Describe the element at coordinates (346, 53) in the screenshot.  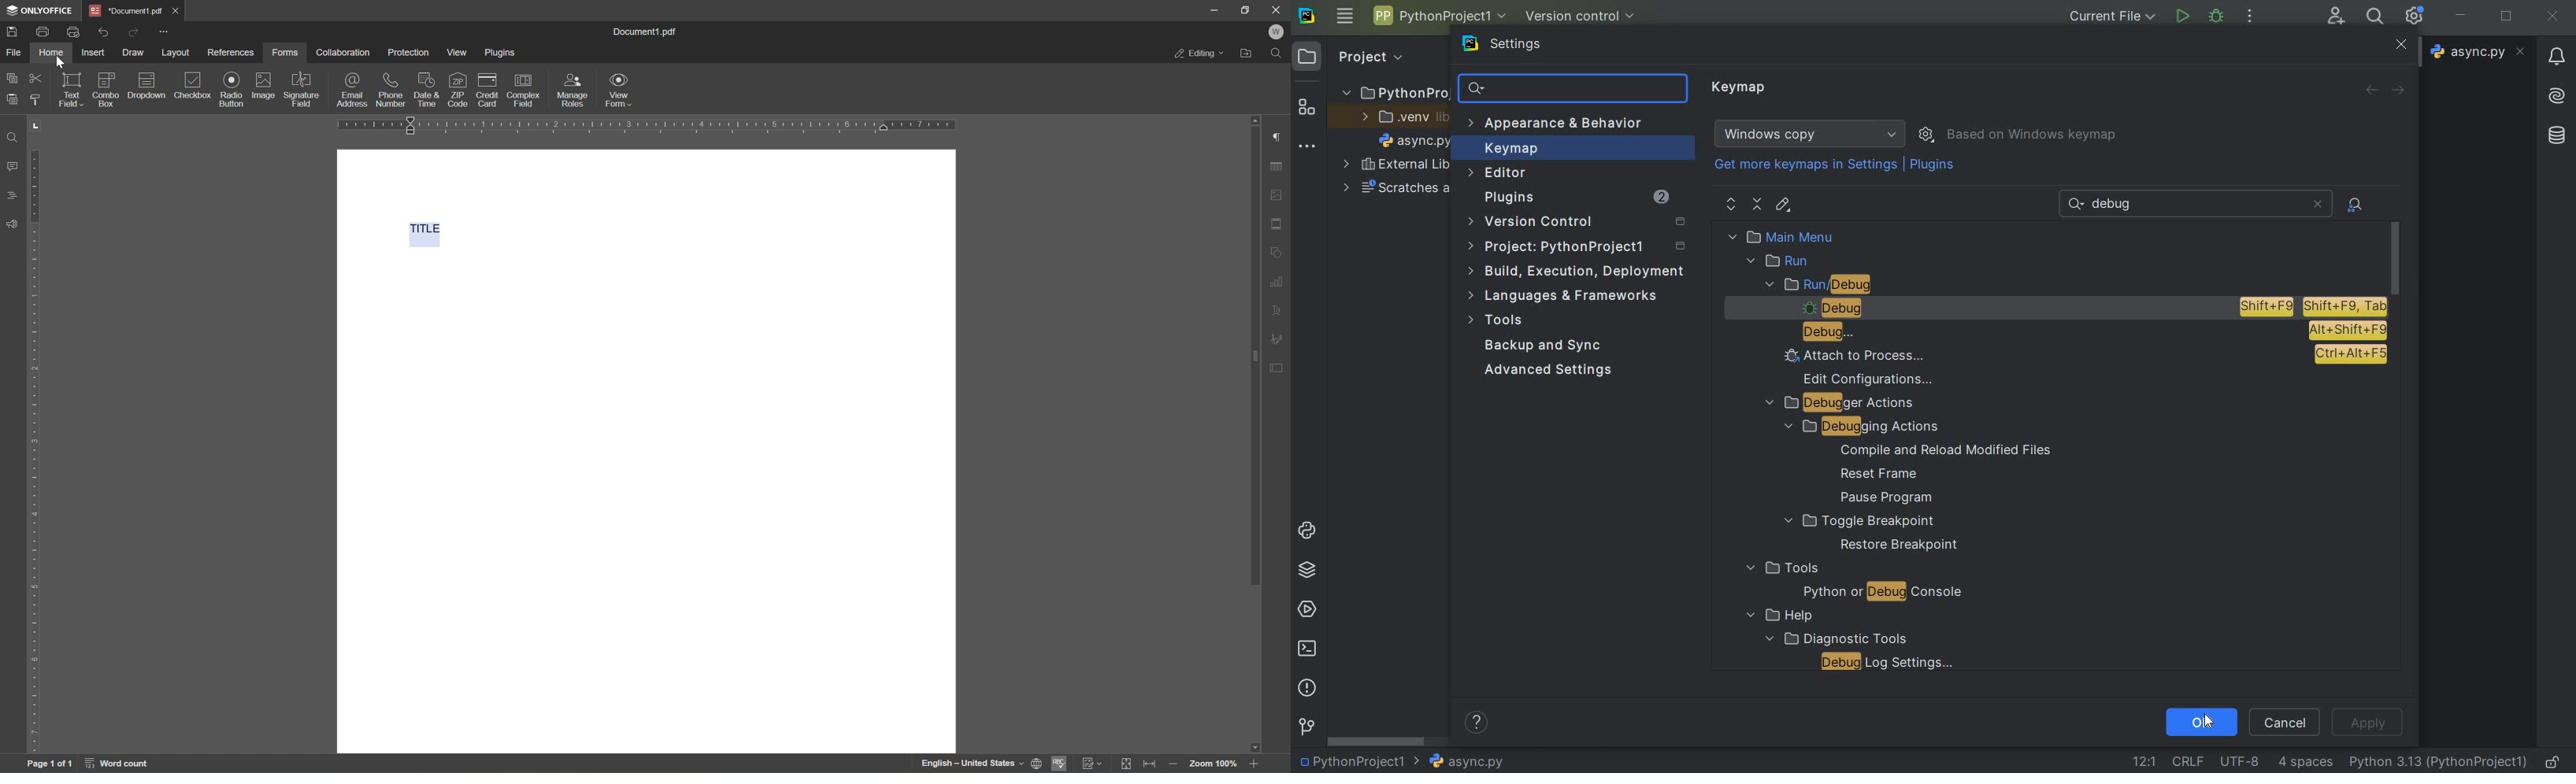
I see `collaboration` at that location.